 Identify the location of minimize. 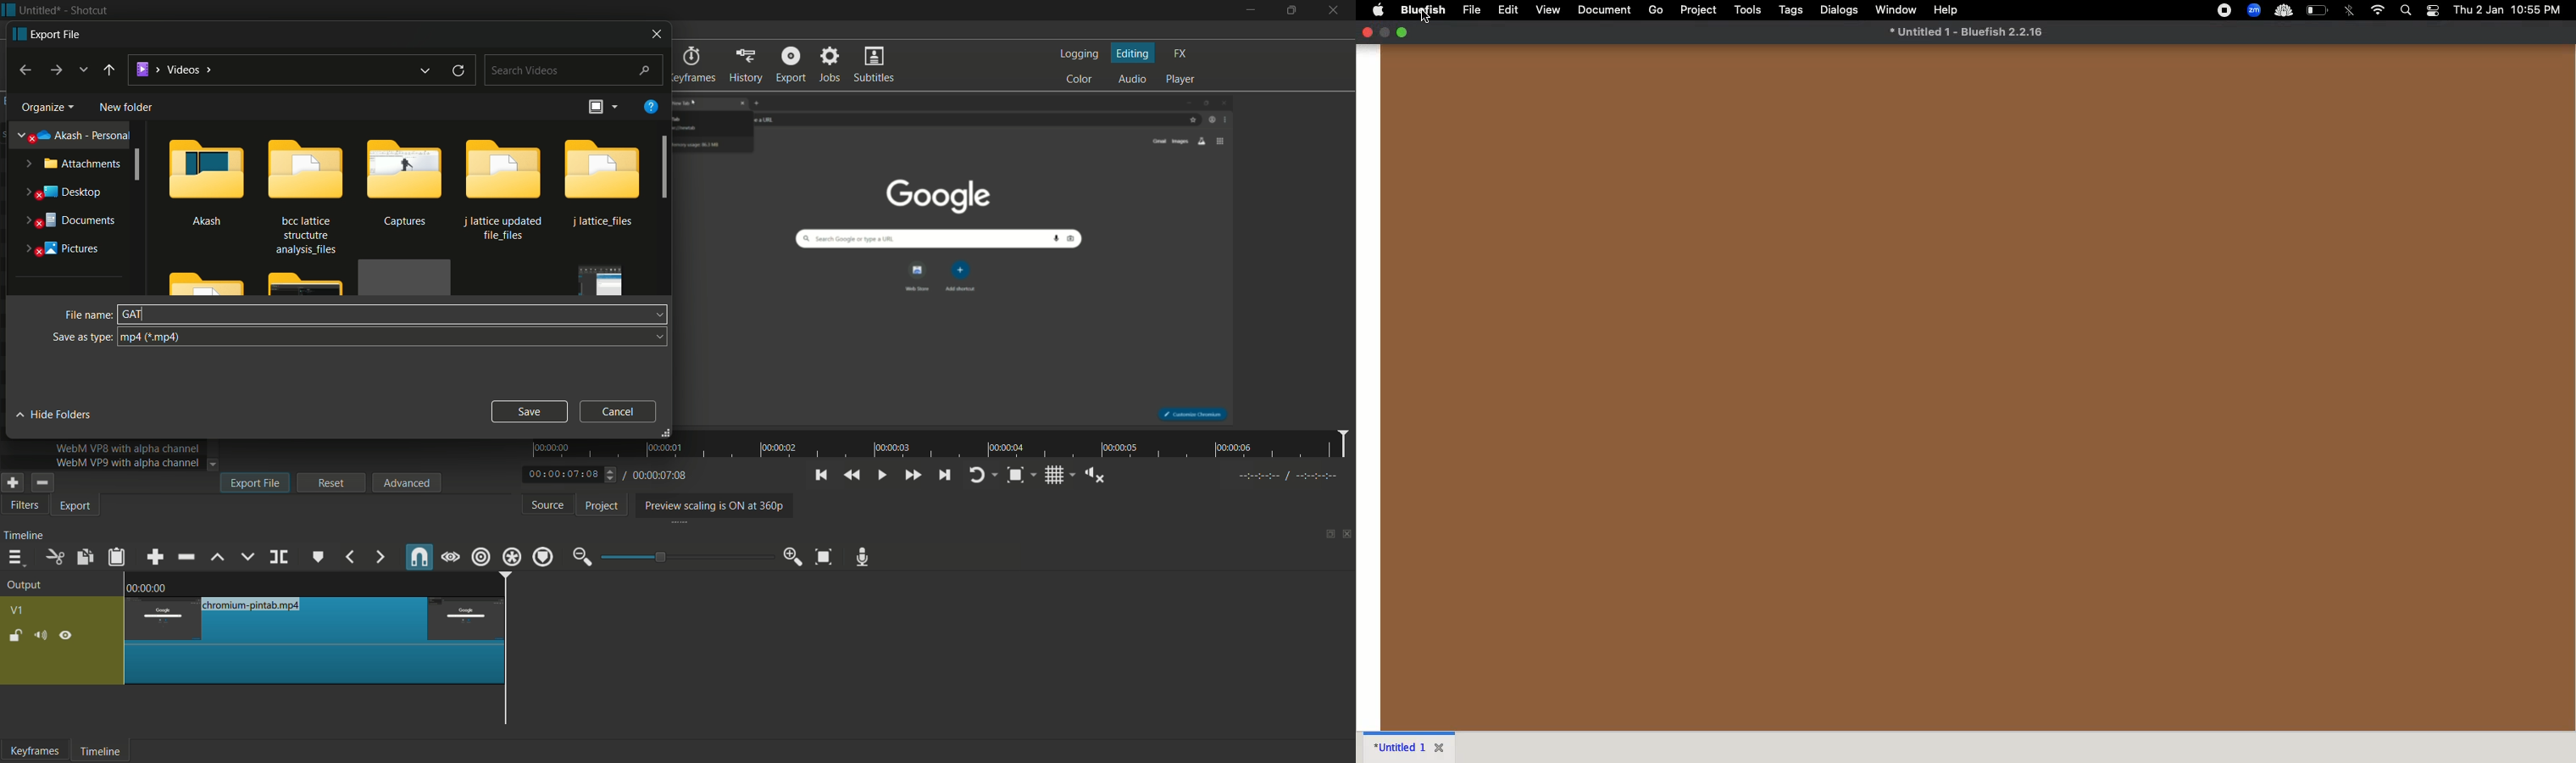
(1251, 11).